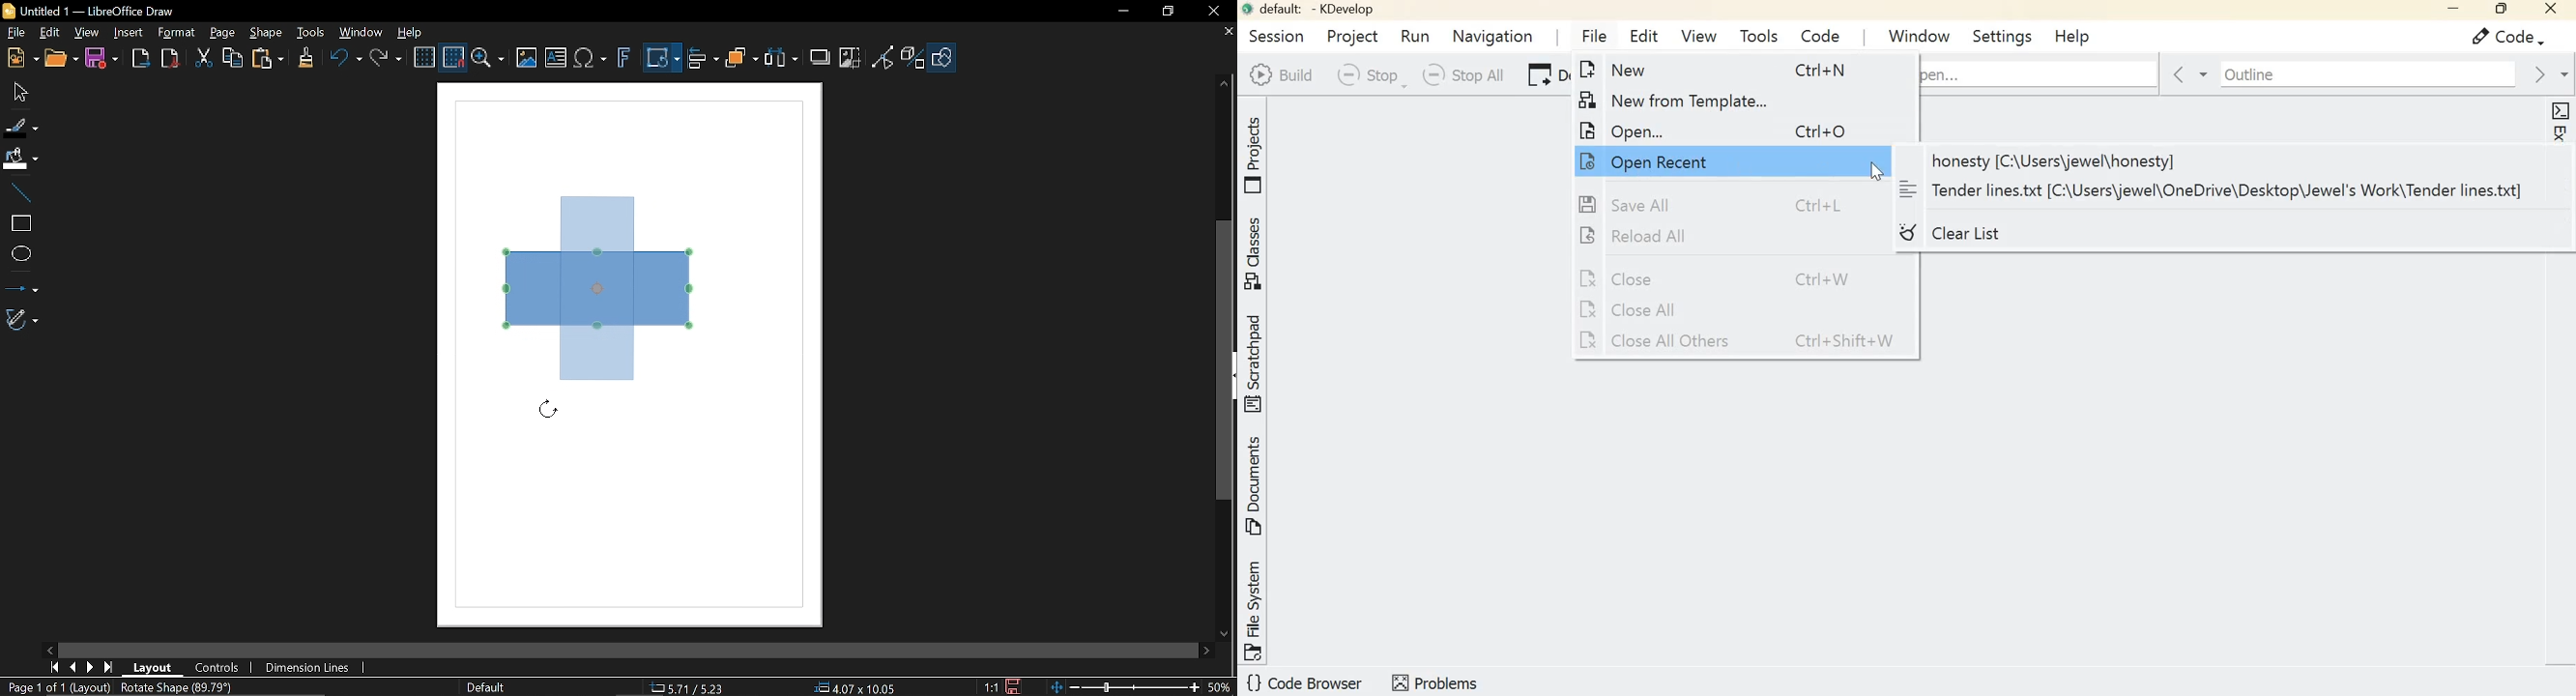 Image resolution: width=2576 pixels, height=700 pixels. I want to click on Insert text, so click(557, 59).